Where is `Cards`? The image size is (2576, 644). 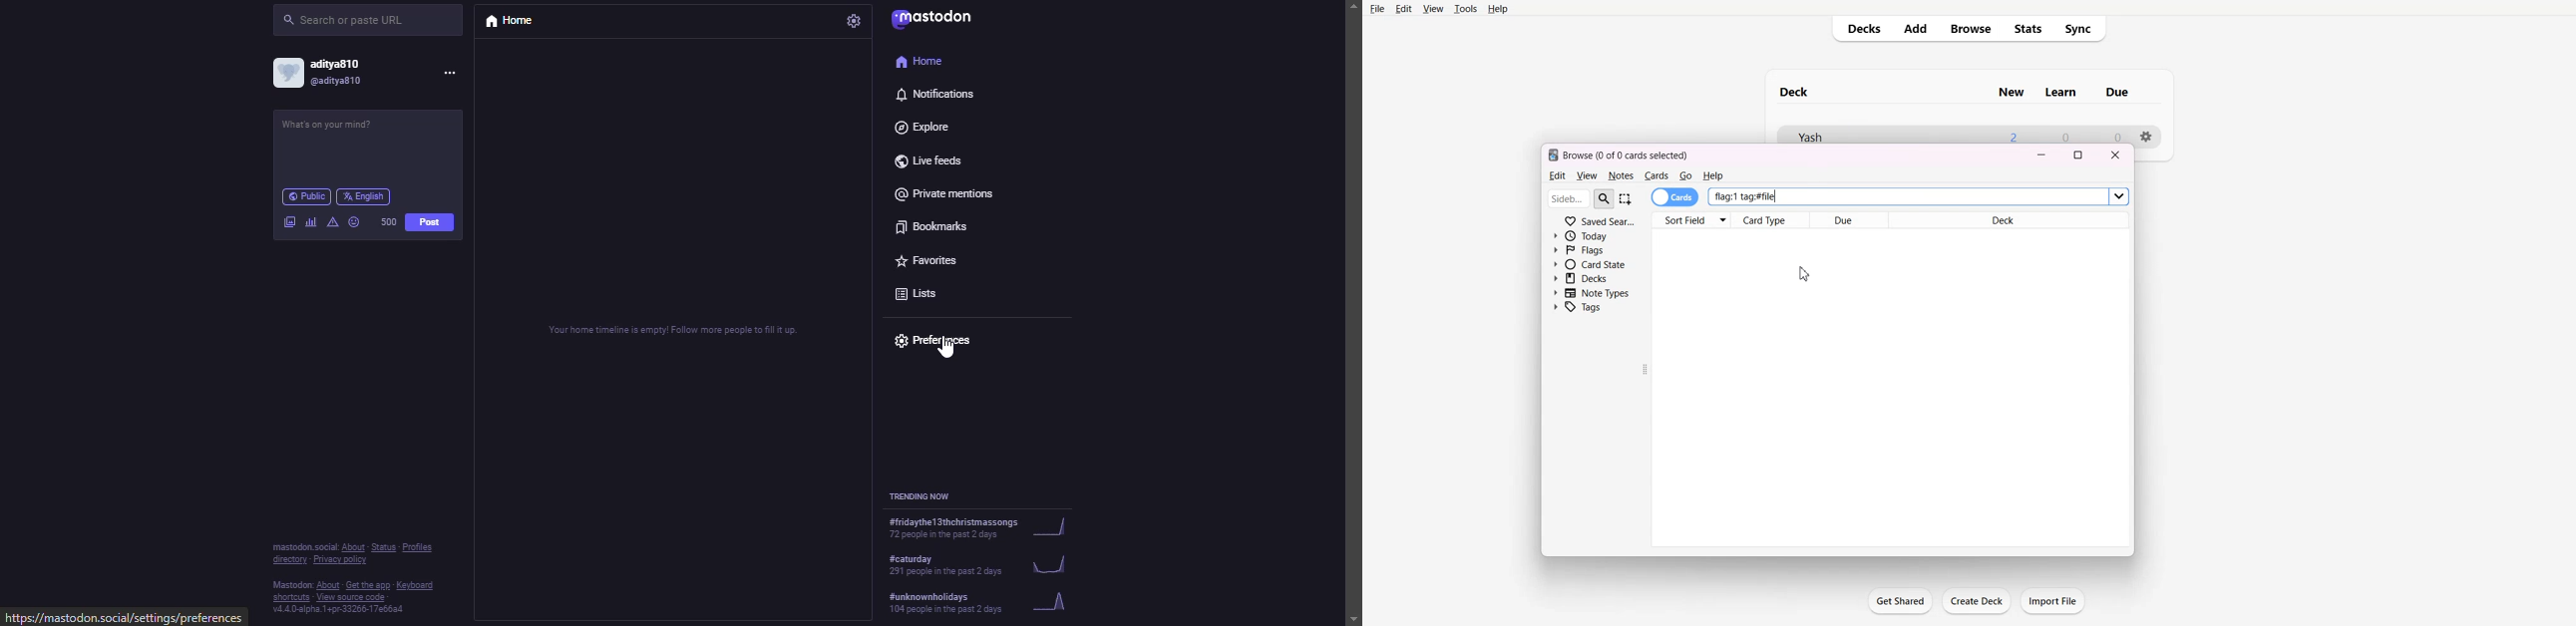 Cards is located at coordinates (1656, 176).